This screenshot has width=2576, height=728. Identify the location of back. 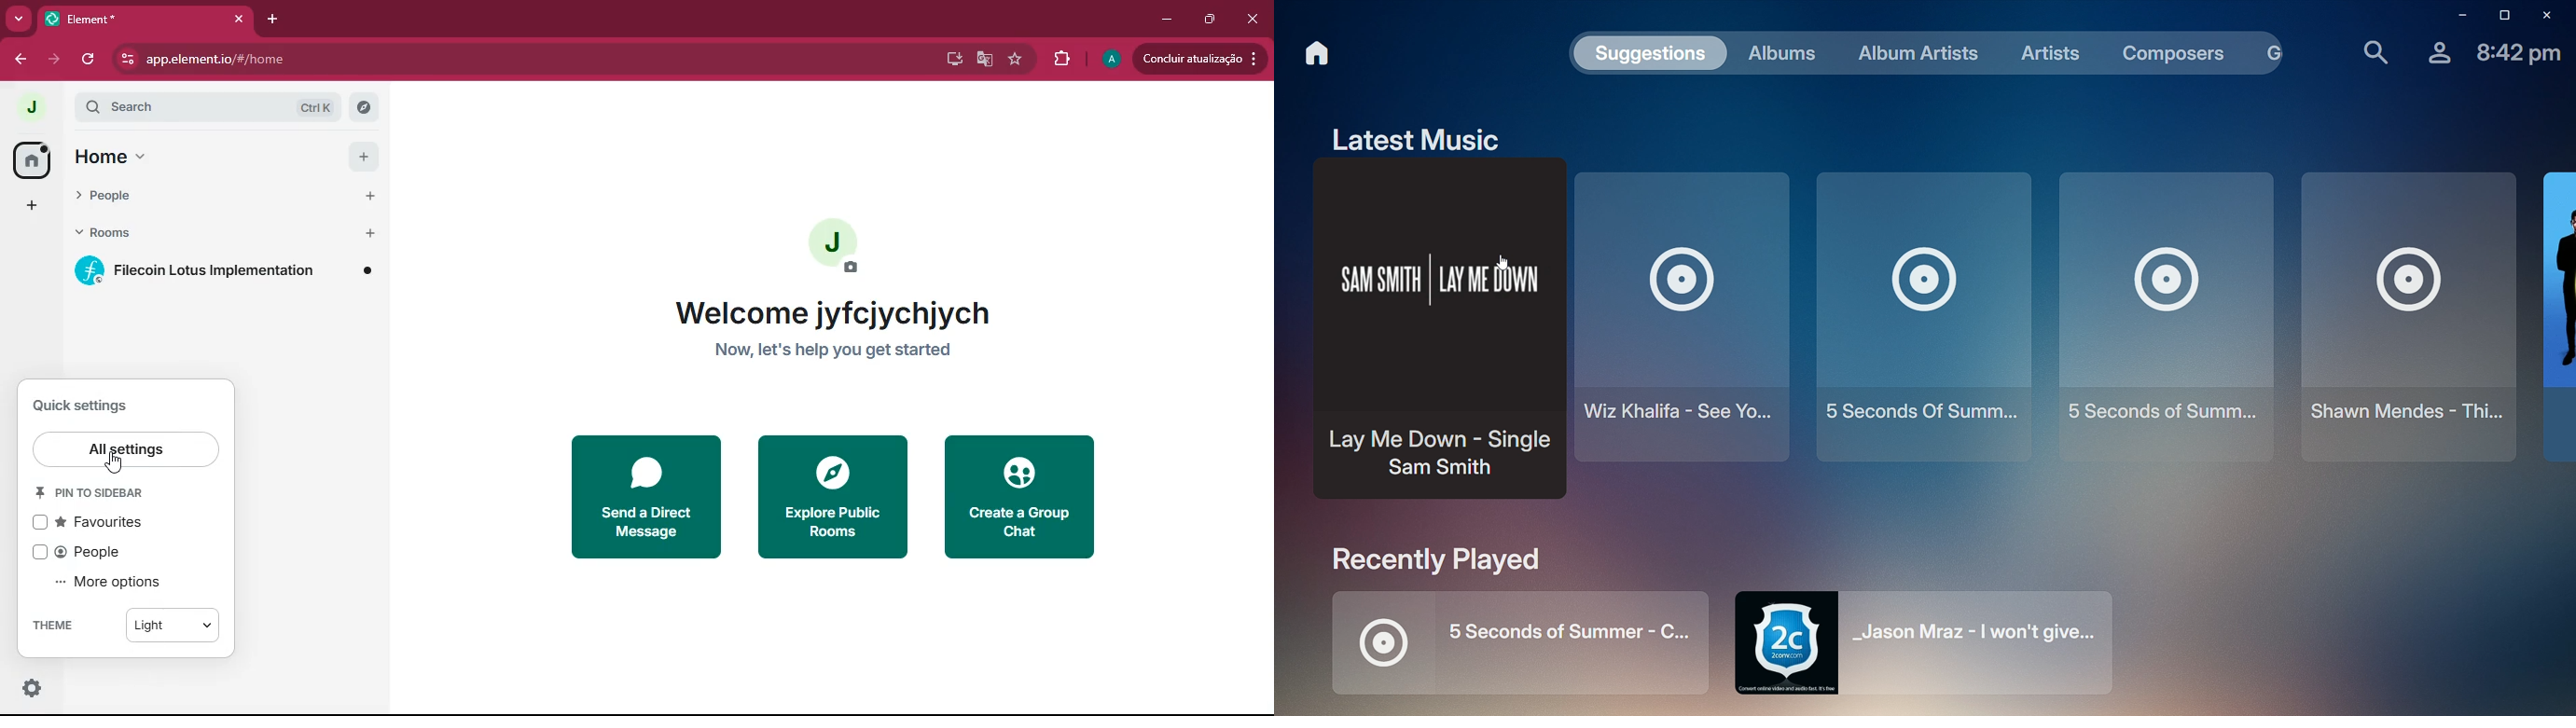
(24, 59).